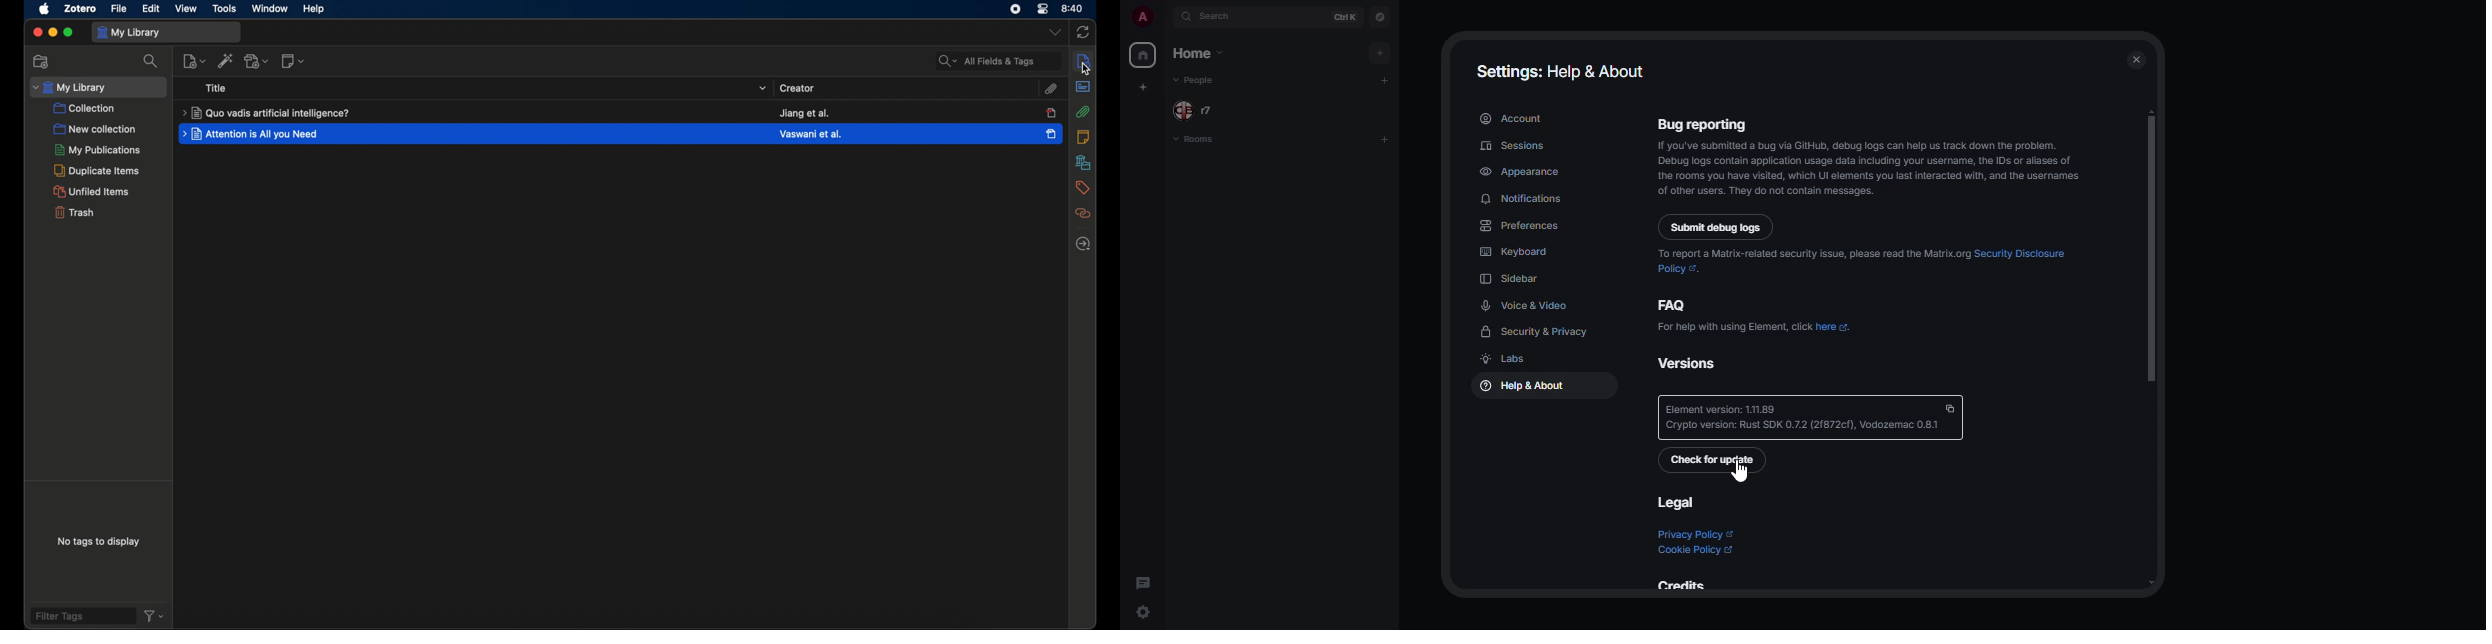 Image resolution: width=2492 pixels, height=644 pixels. What do you see at coordinates (1083, 163) in the screenshot?
I see `libraries and collections` at bounding box center [1083, 163].